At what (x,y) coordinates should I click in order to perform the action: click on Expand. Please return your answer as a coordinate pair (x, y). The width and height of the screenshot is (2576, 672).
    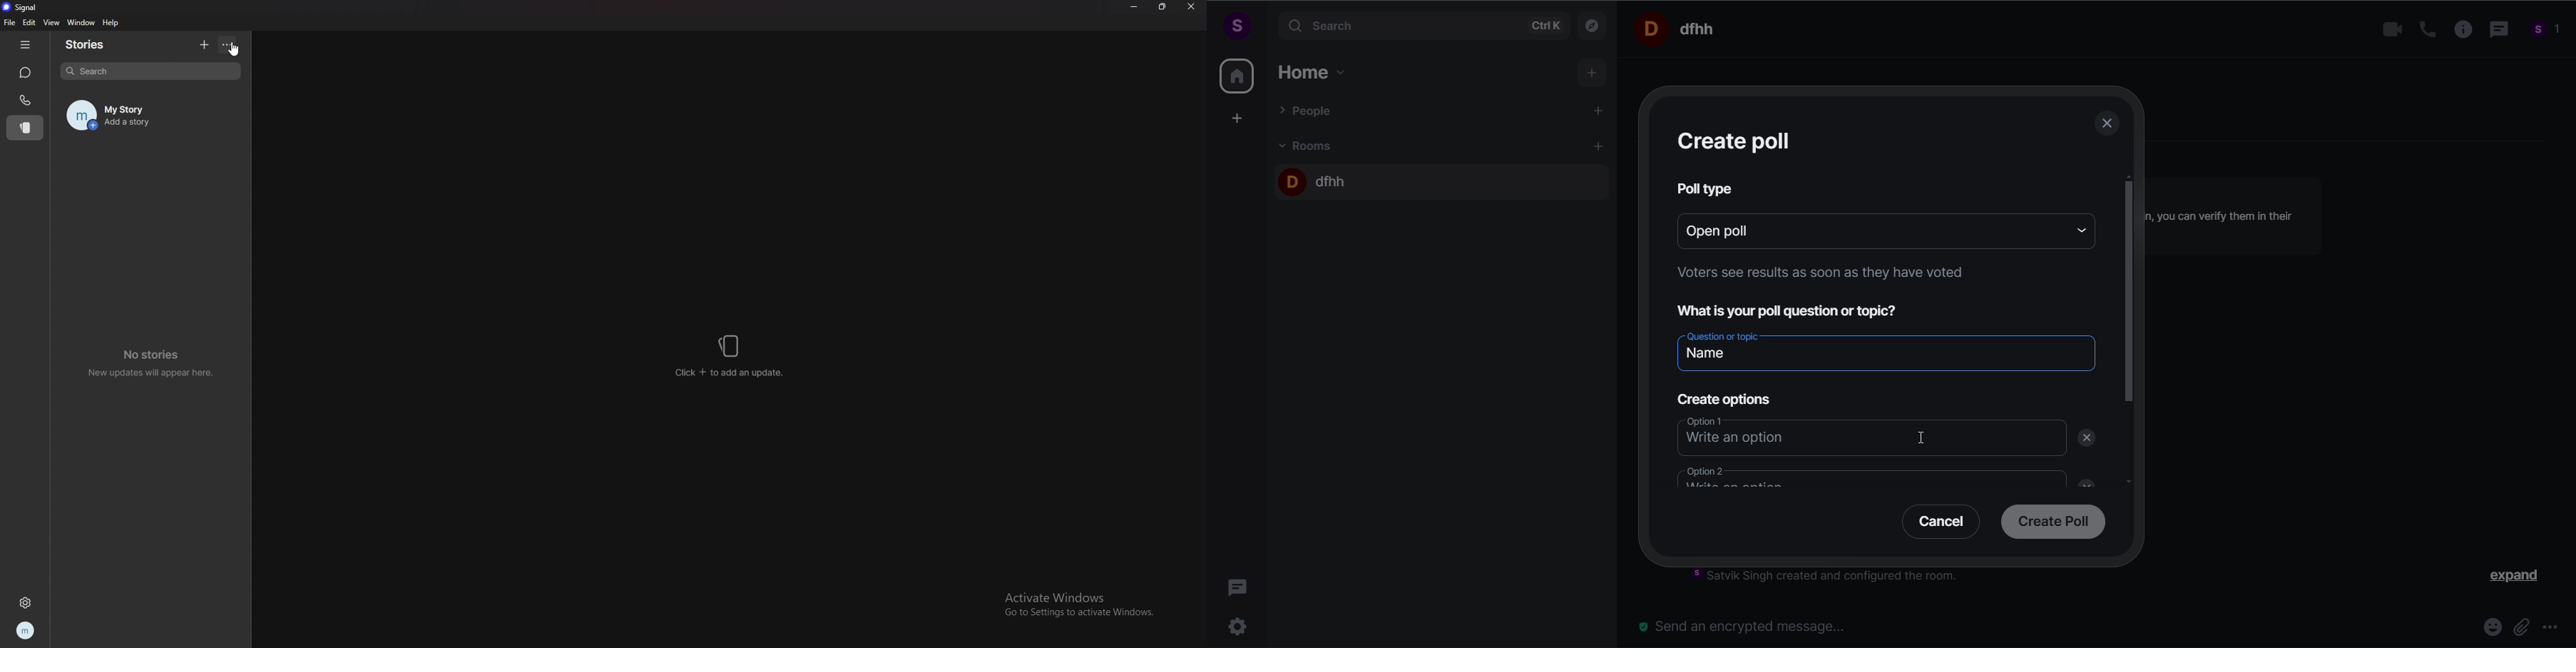
    Looking at the image, I should click on (2505, 579).